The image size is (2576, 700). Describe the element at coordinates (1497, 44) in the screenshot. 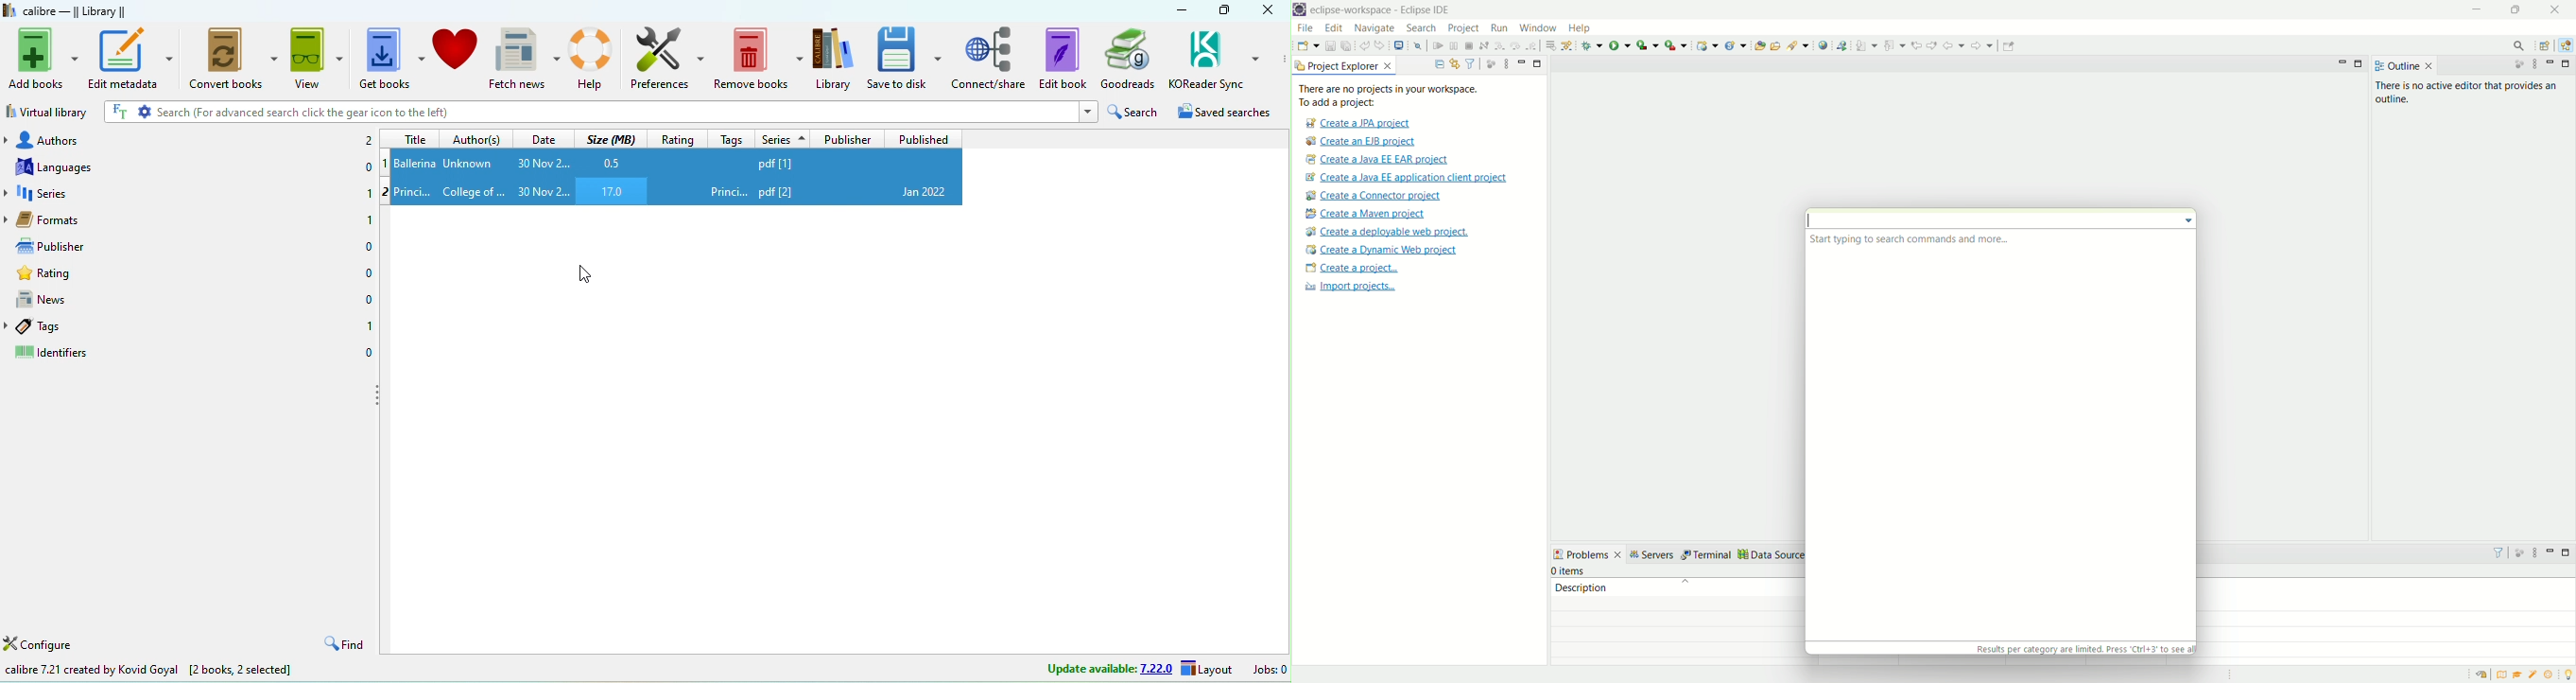

I see `step into` at that location.